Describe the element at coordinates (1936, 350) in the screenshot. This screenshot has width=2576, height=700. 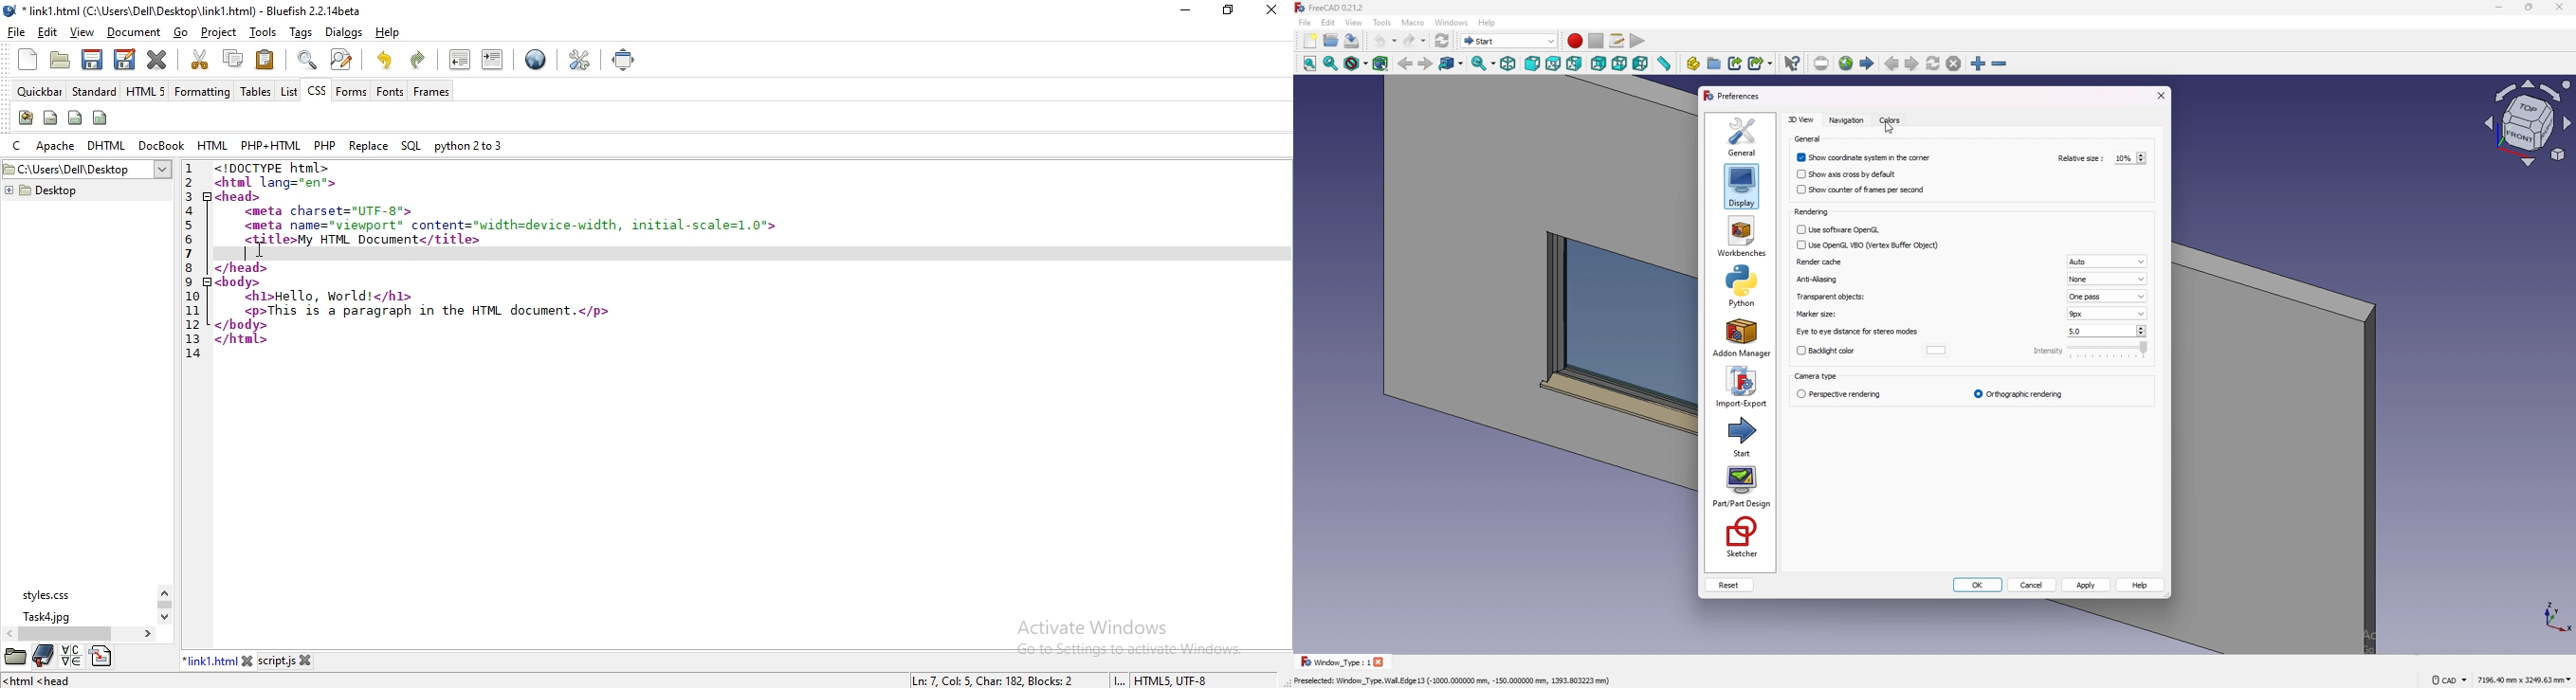
I see `backlight color` at that location.